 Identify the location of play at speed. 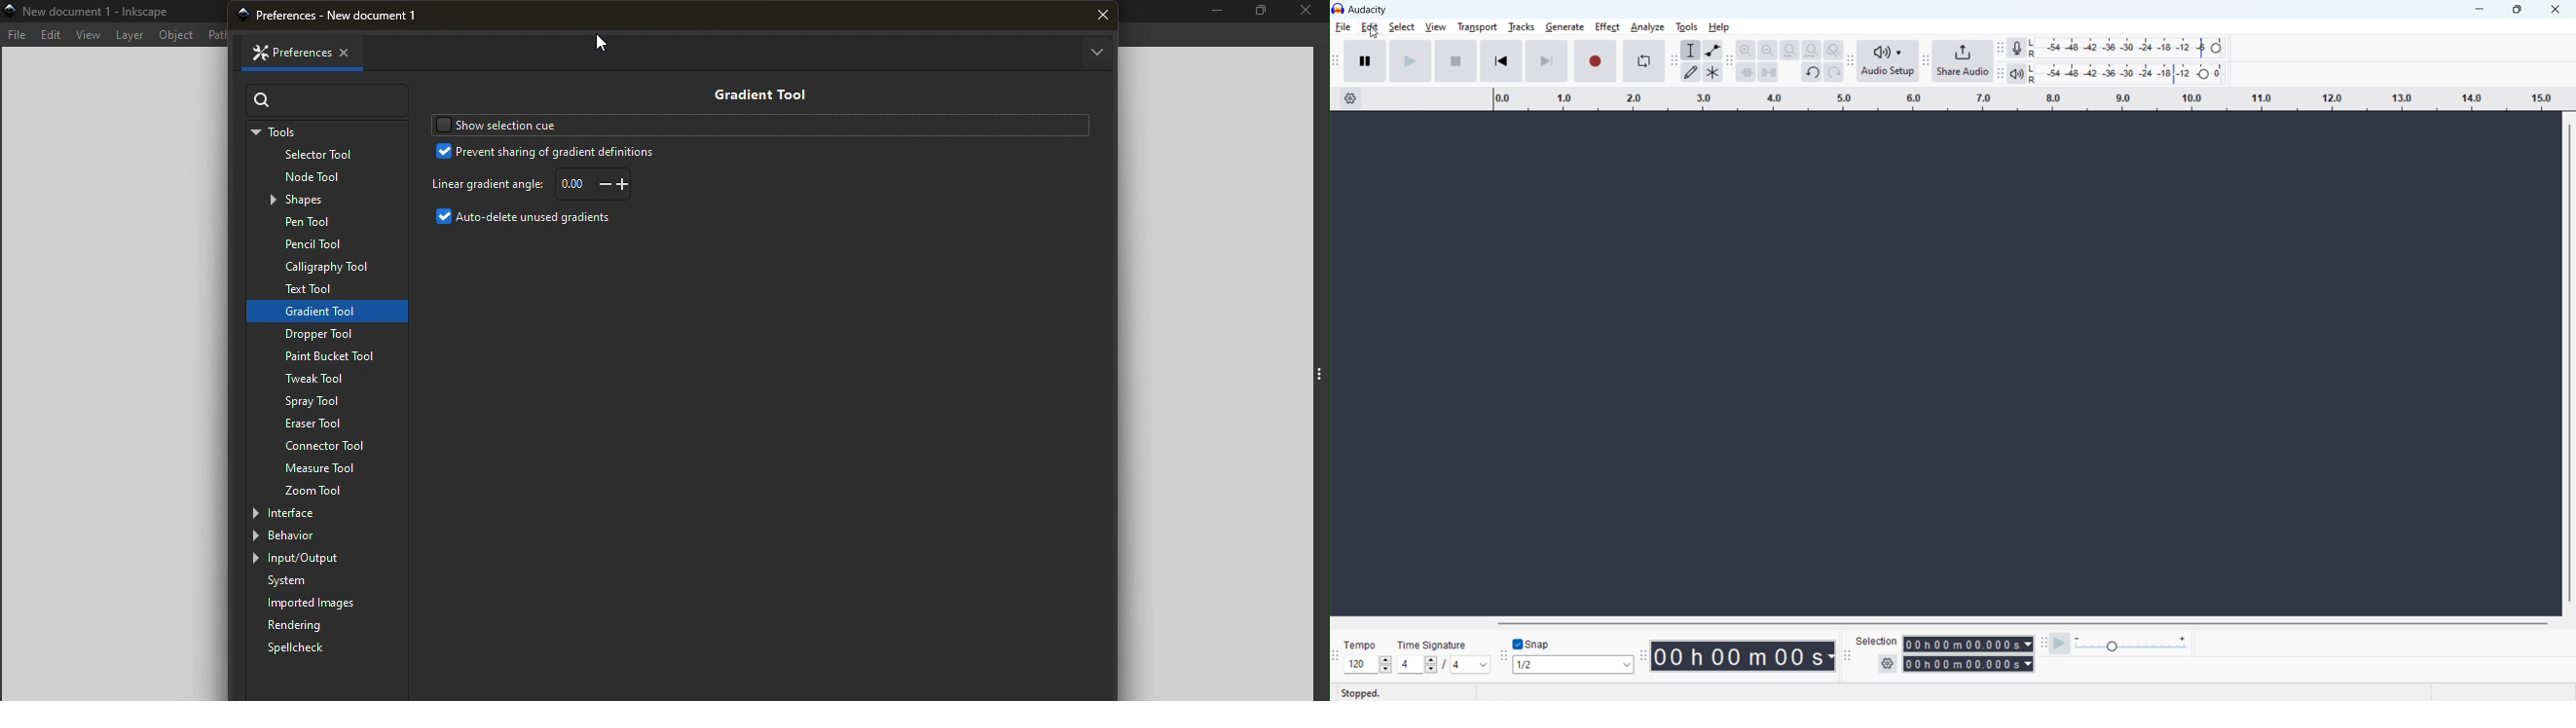
(2060, 643).